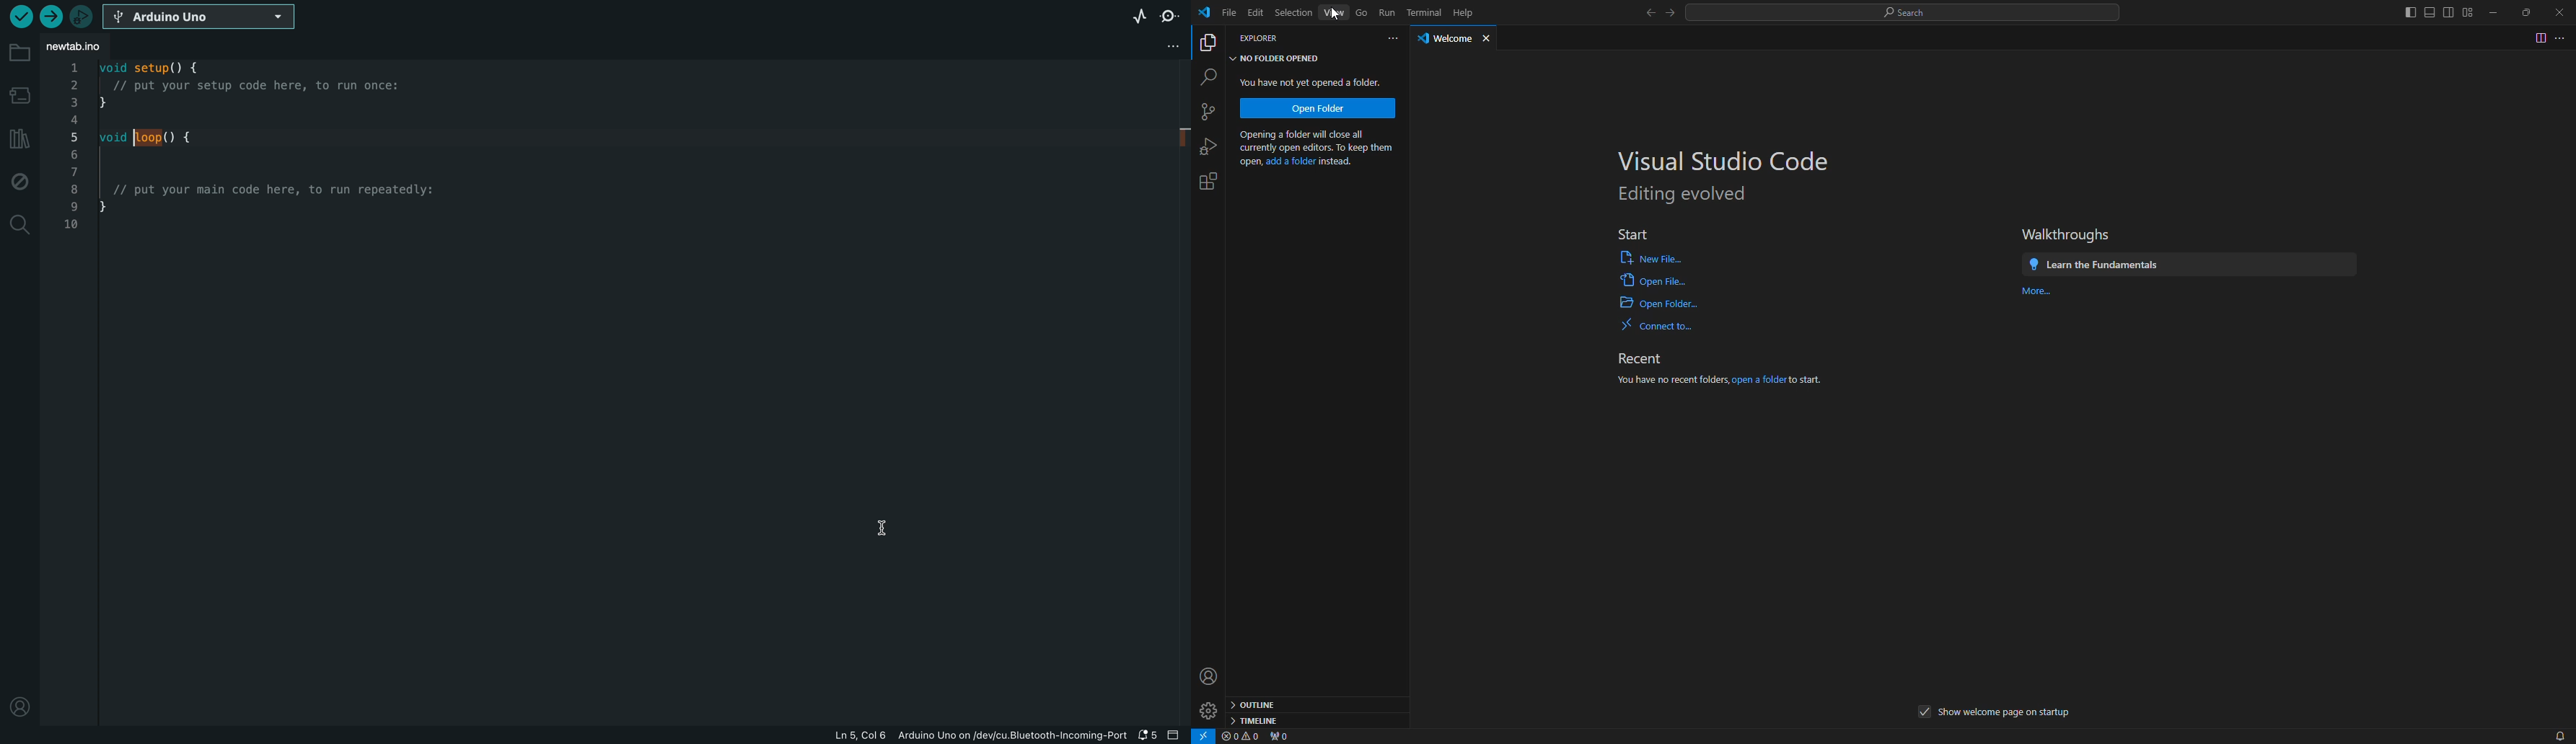 The width and height of the screenshot is (2576, 756). I want to click on You have not yet opened a folder, so click(1309, 82).